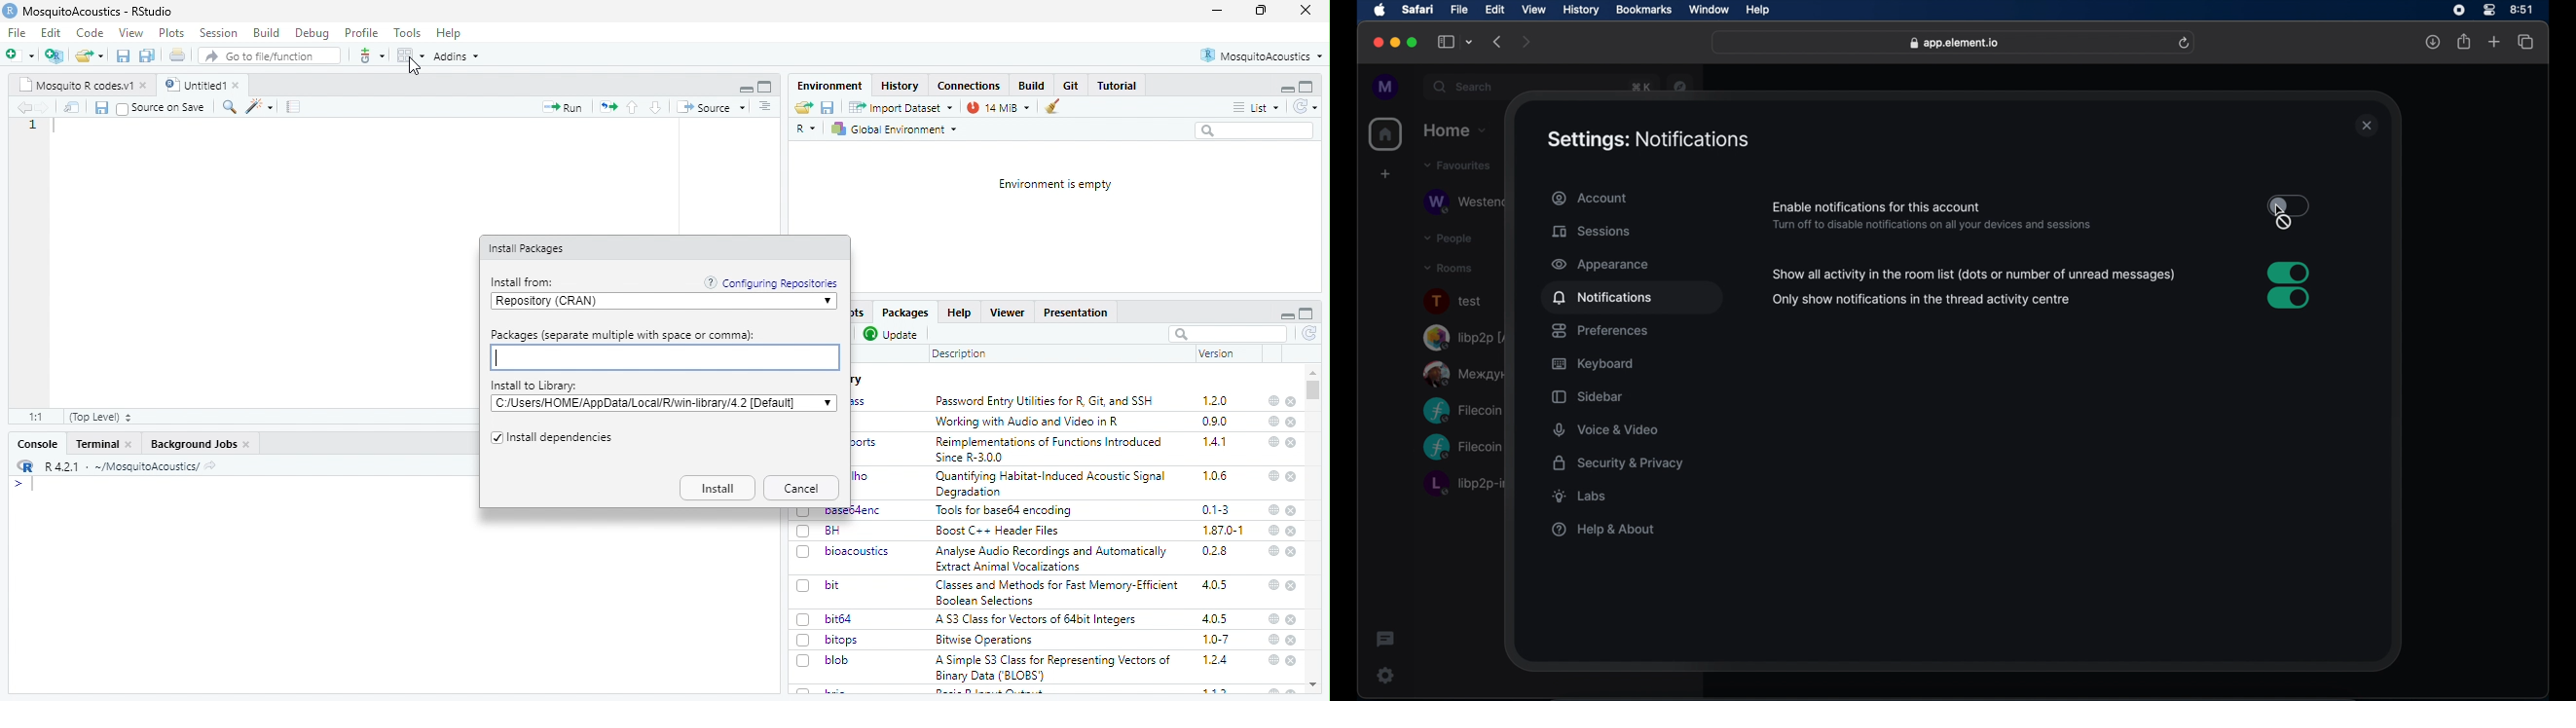 Image resolution: width=2576 pixels, height=728 pixels. I want to click on obscure, so click(1466, 201).